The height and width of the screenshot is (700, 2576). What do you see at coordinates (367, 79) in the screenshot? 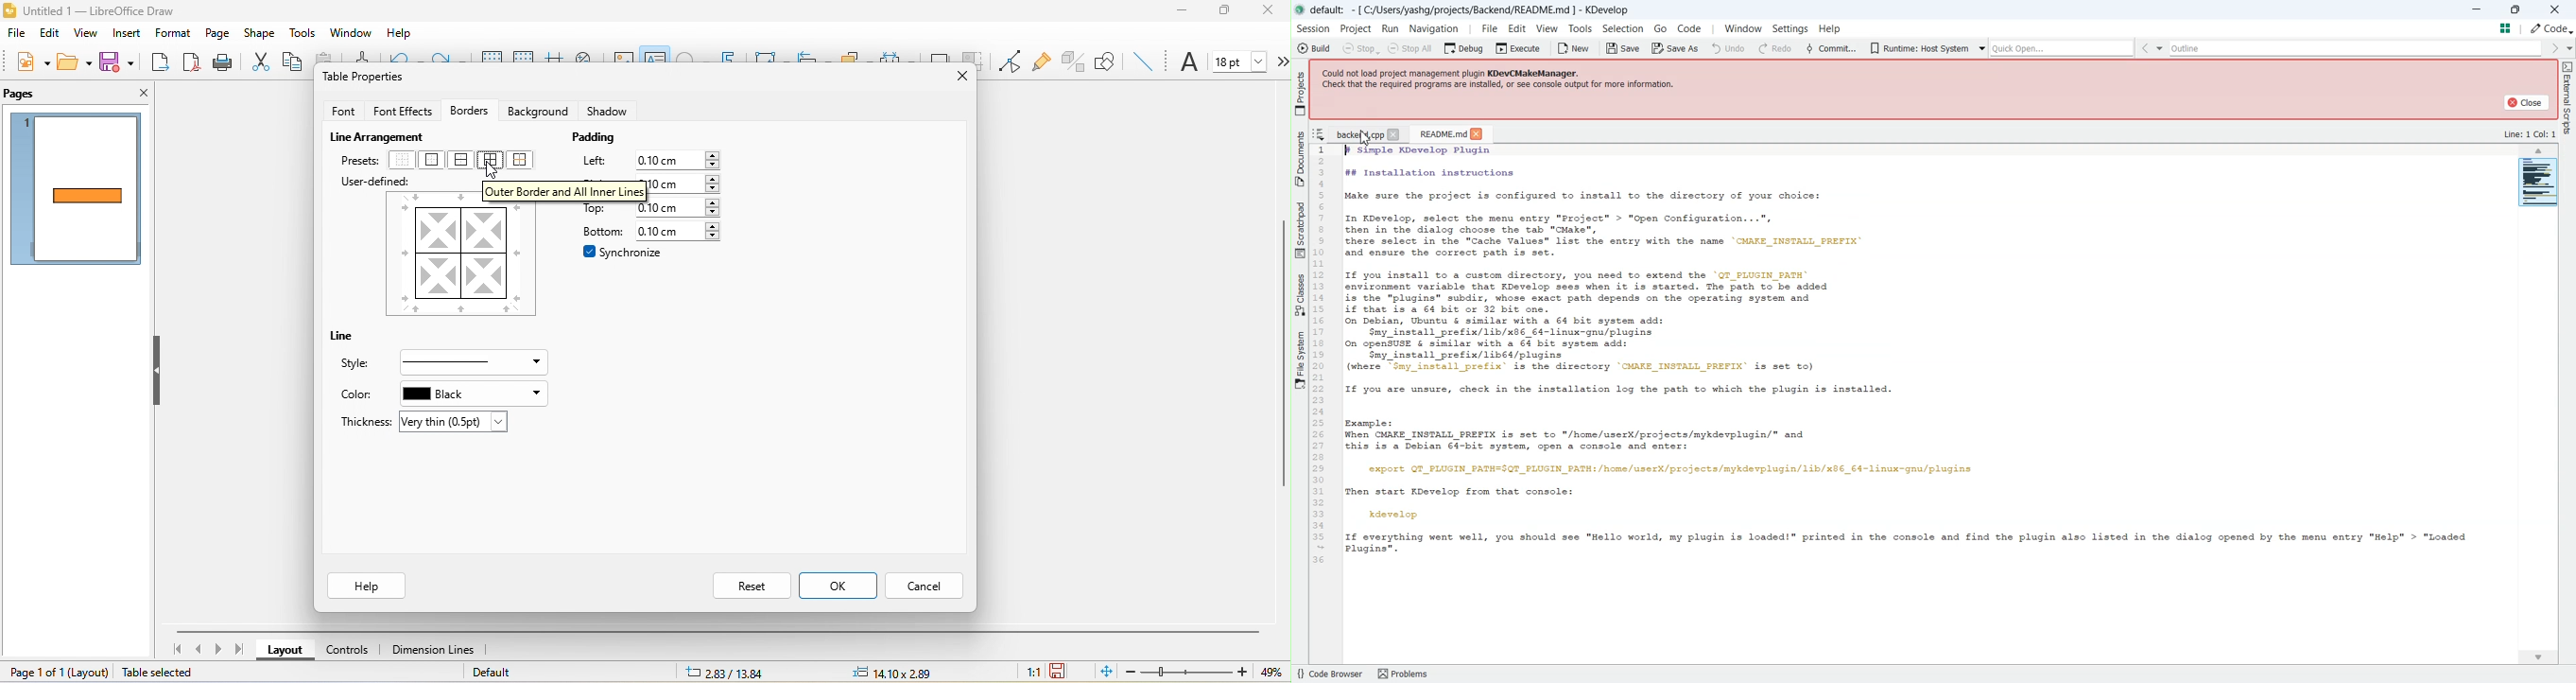
I see `table properties` at bounding box center [367, 79].